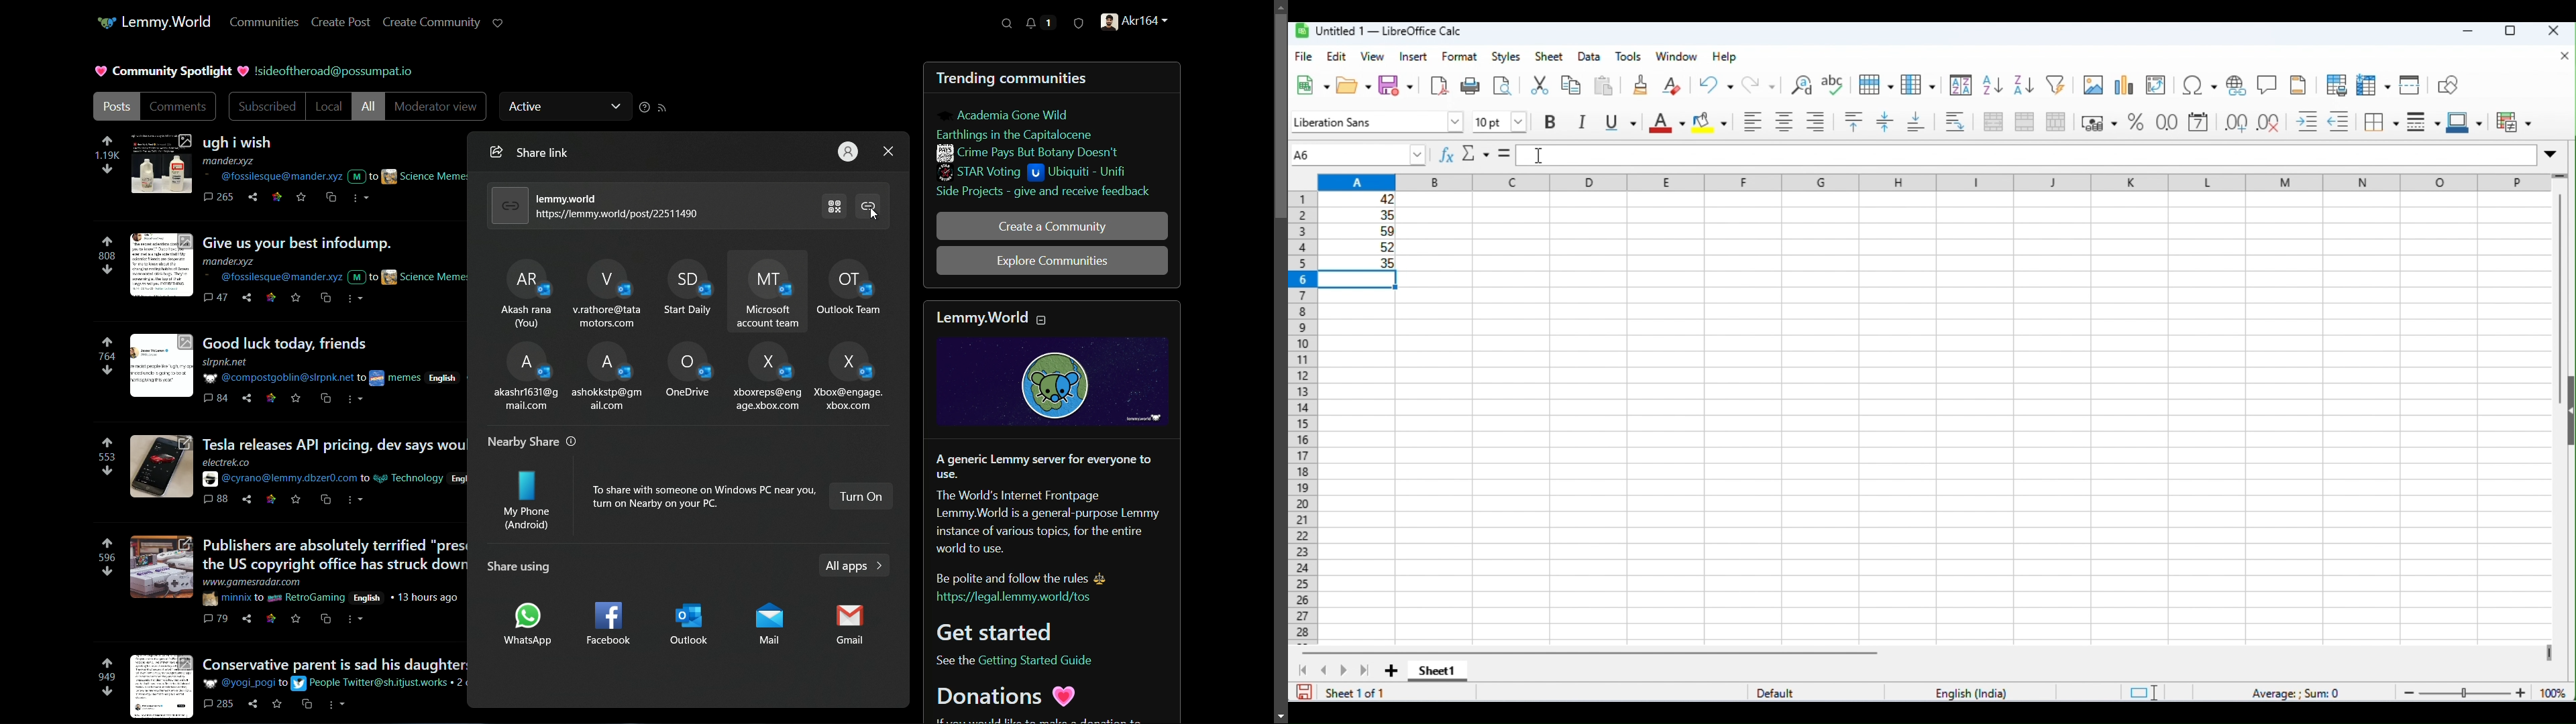  Describe the element at coordinates (2022, 84) in the screenshot. I see `sort descending` at that location.